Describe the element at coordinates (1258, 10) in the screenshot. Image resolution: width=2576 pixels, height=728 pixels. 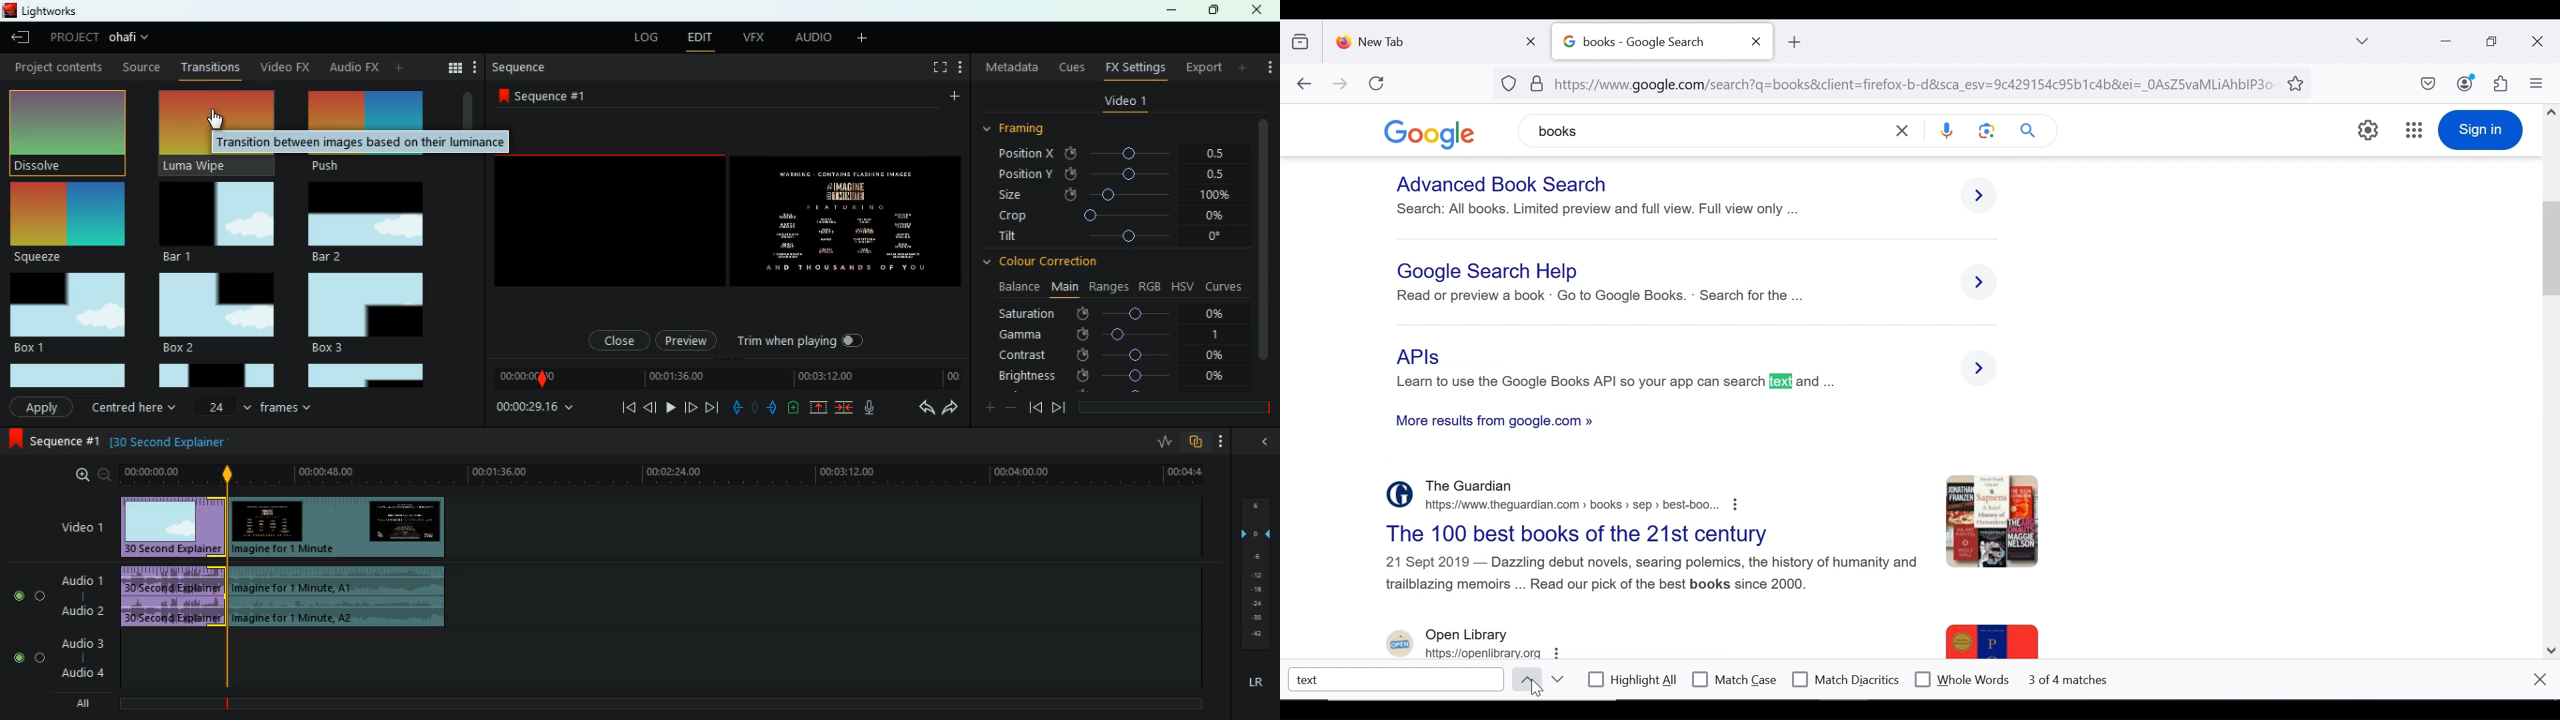
I see `close` at that location.